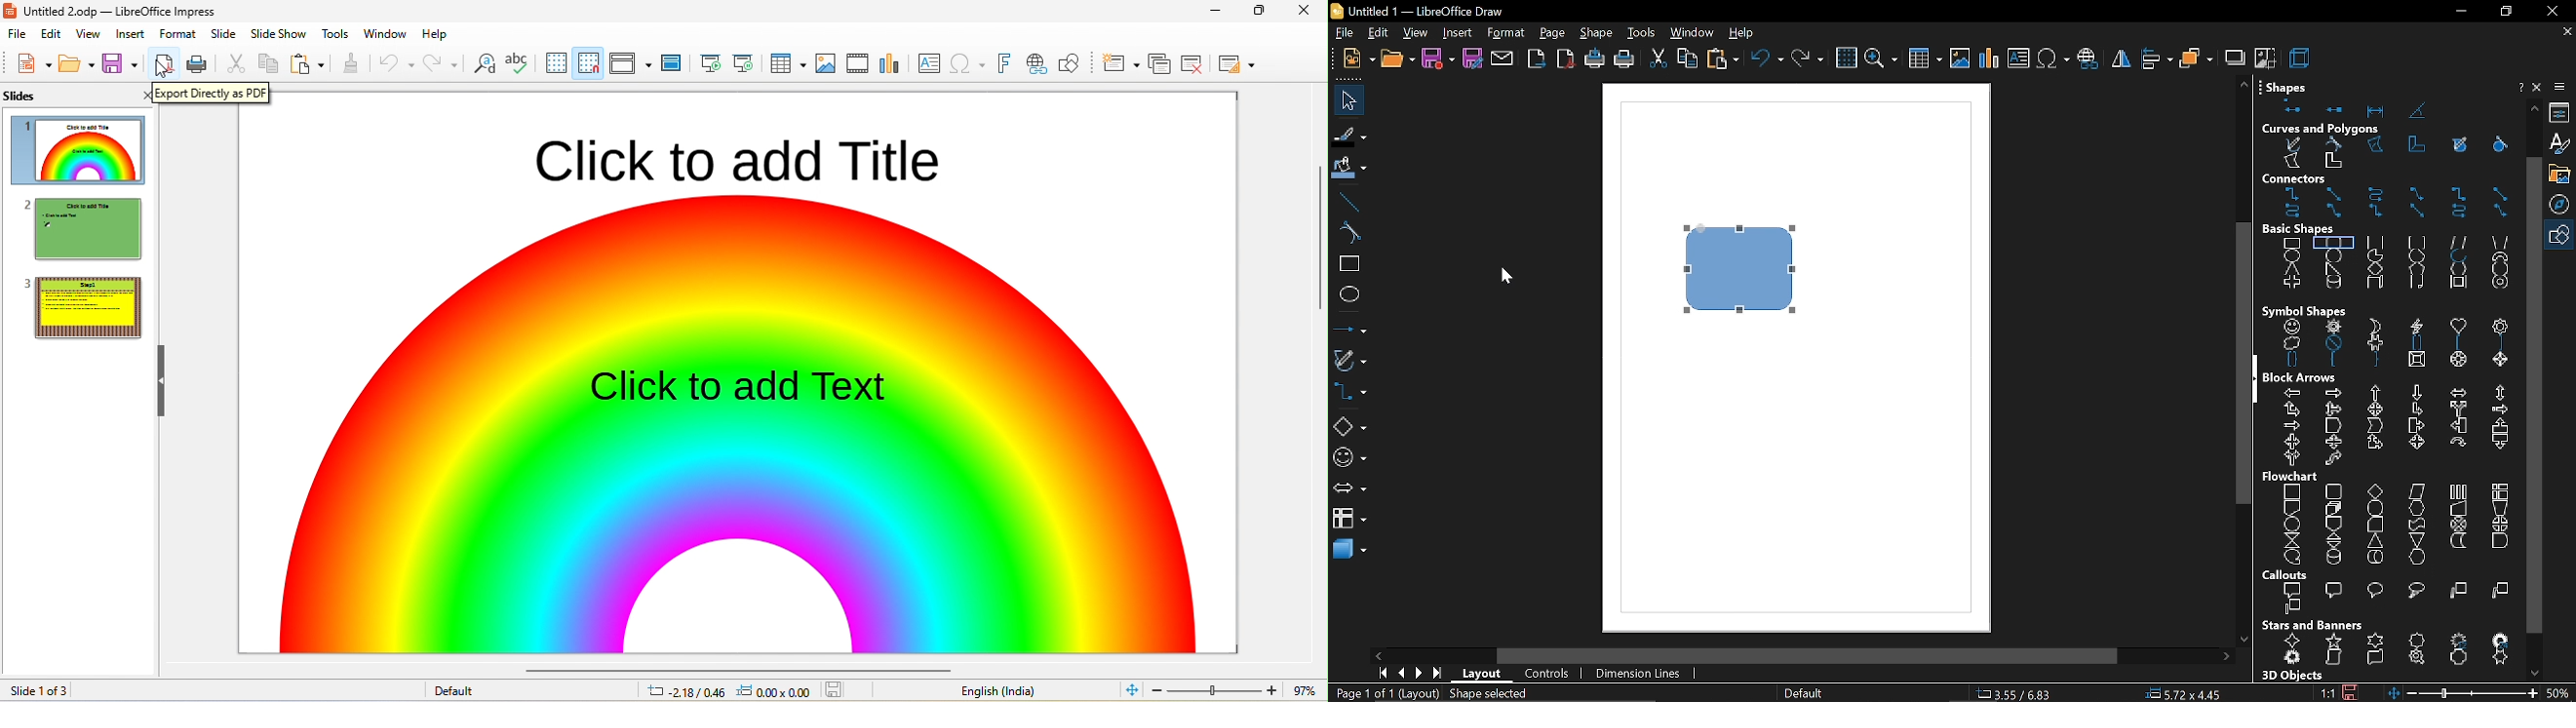 This screenshot has height=728, width=2576. What do you see at coordinates (71, 690) in the screenshot?
I see `slide 1 of 3` at bounding box center [71, 690].